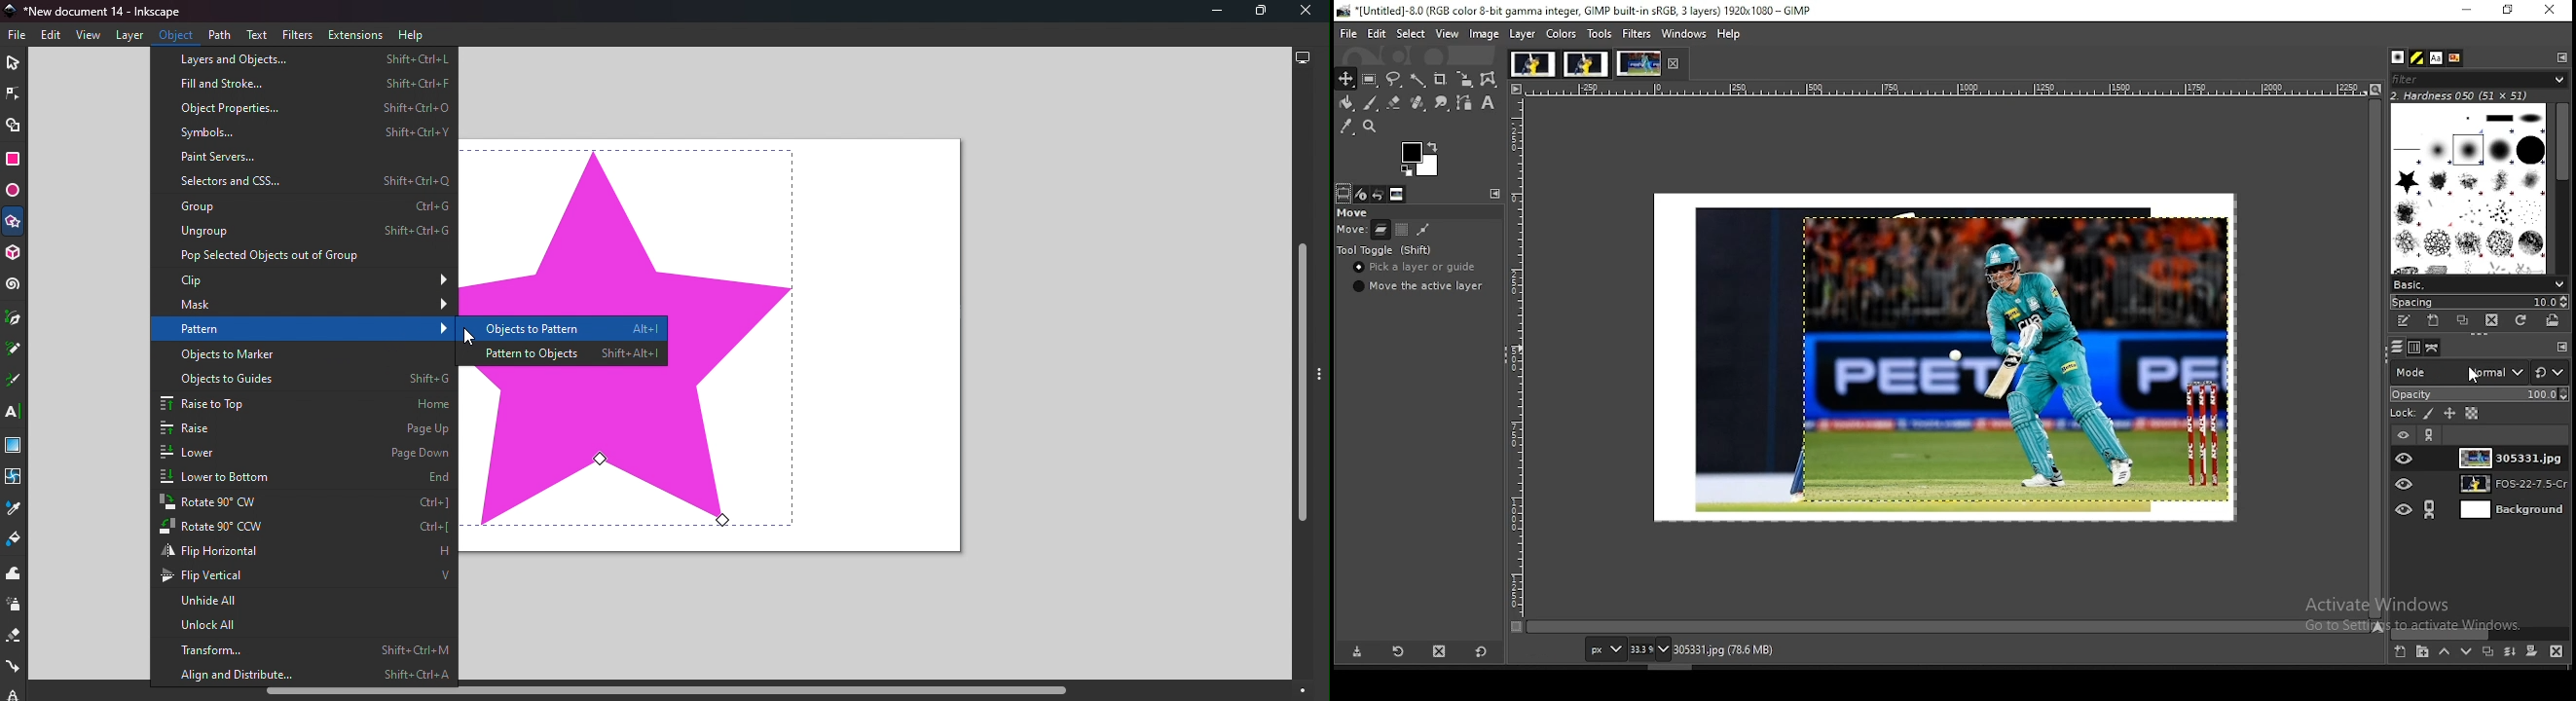 Image resolution: width=2576 pixels, height=728 pixels. I want to click on configure this tab, so click(1495, 193).